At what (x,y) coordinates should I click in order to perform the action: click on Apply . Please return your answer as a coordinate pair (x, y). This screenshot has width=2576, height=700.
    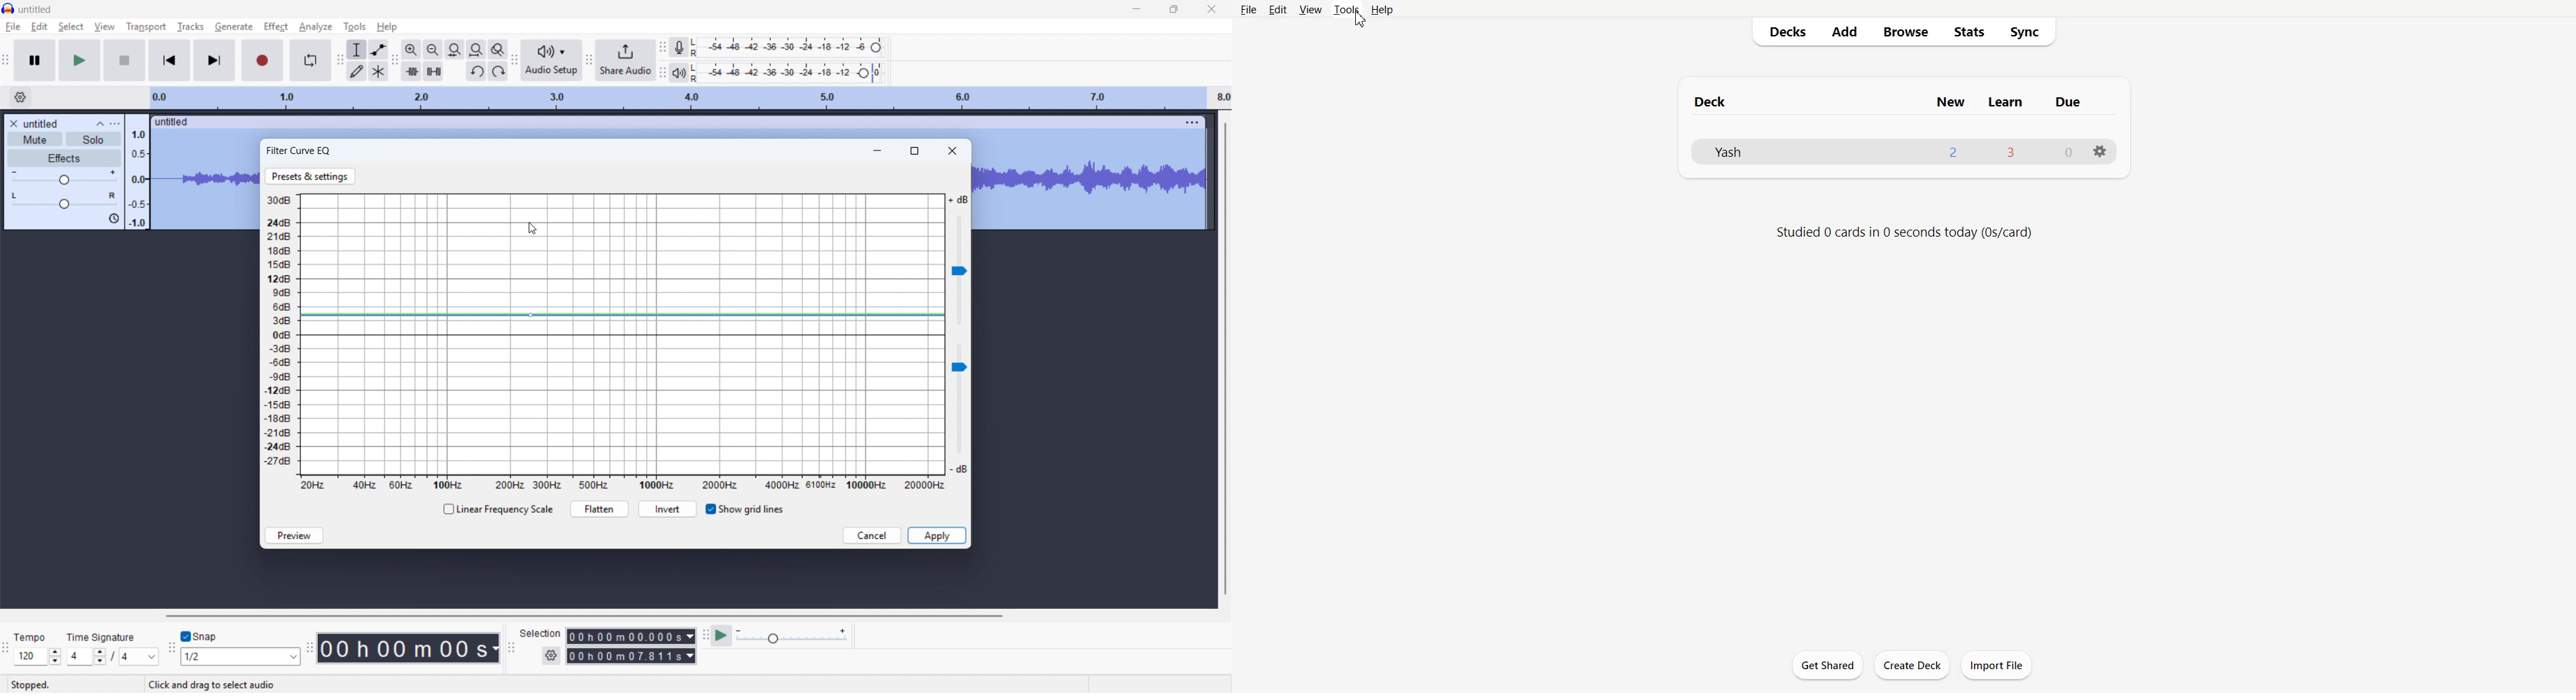
    Looking at the image, I should click on (937, 536).